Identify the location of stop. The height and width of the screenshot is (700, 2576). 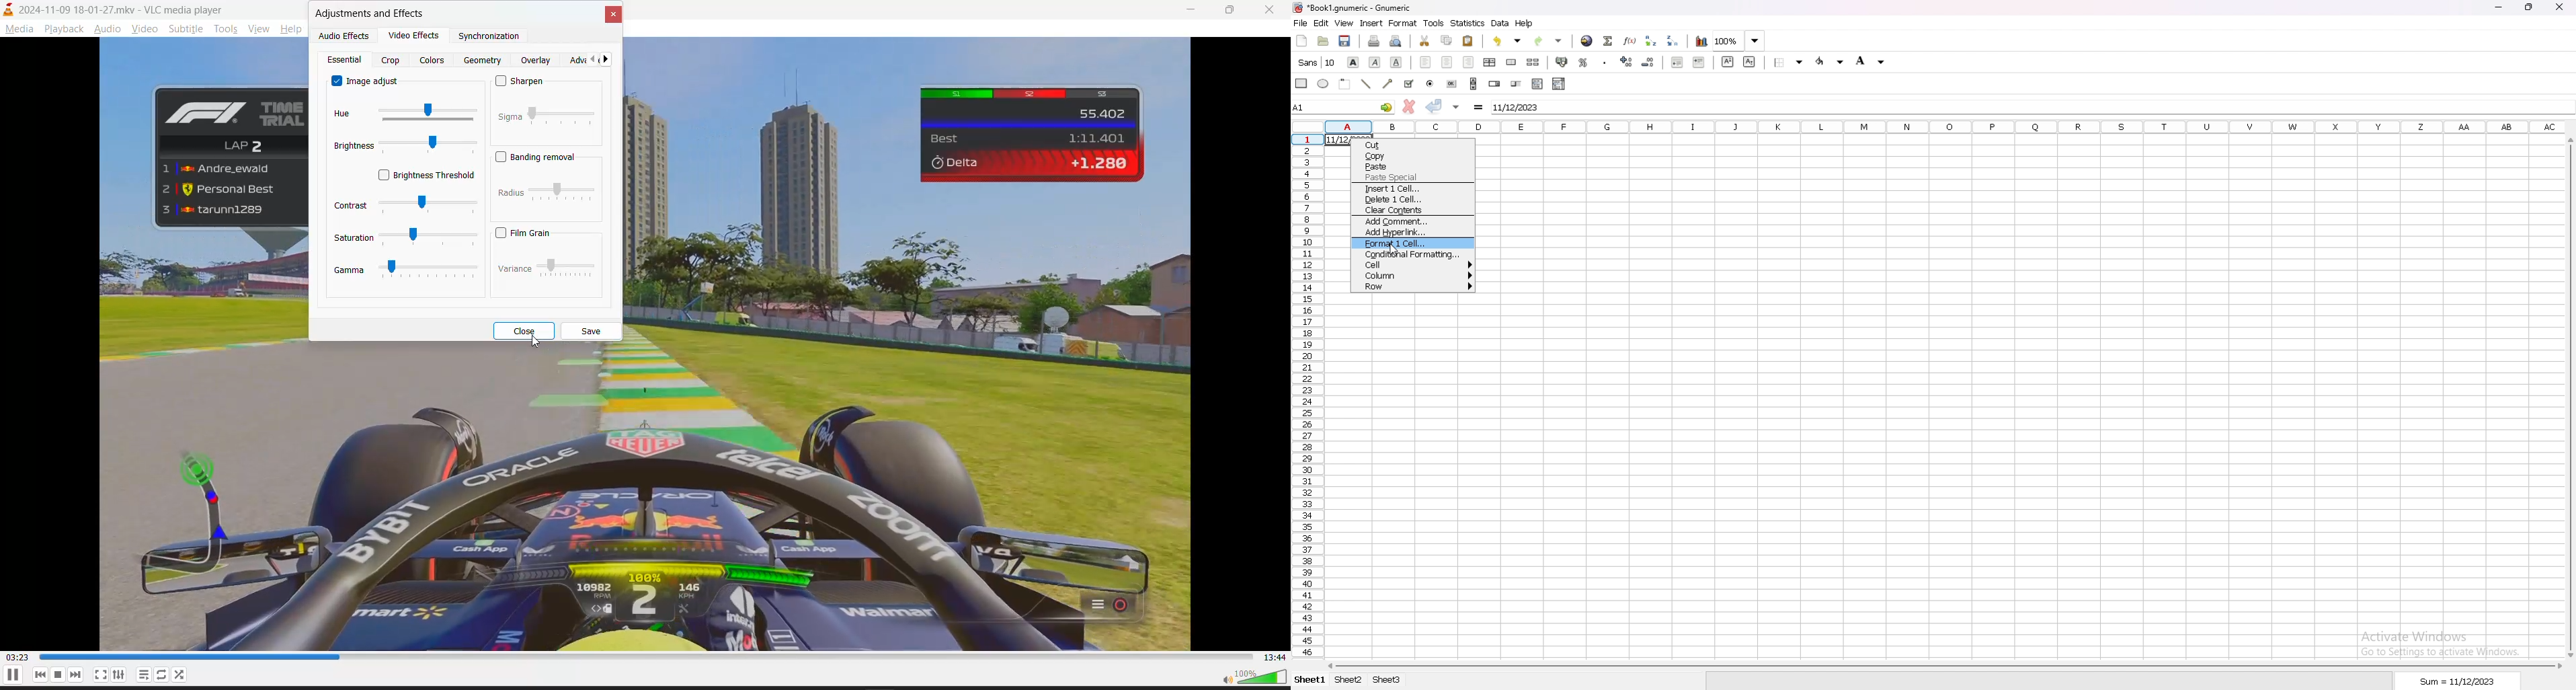
(59, 675).